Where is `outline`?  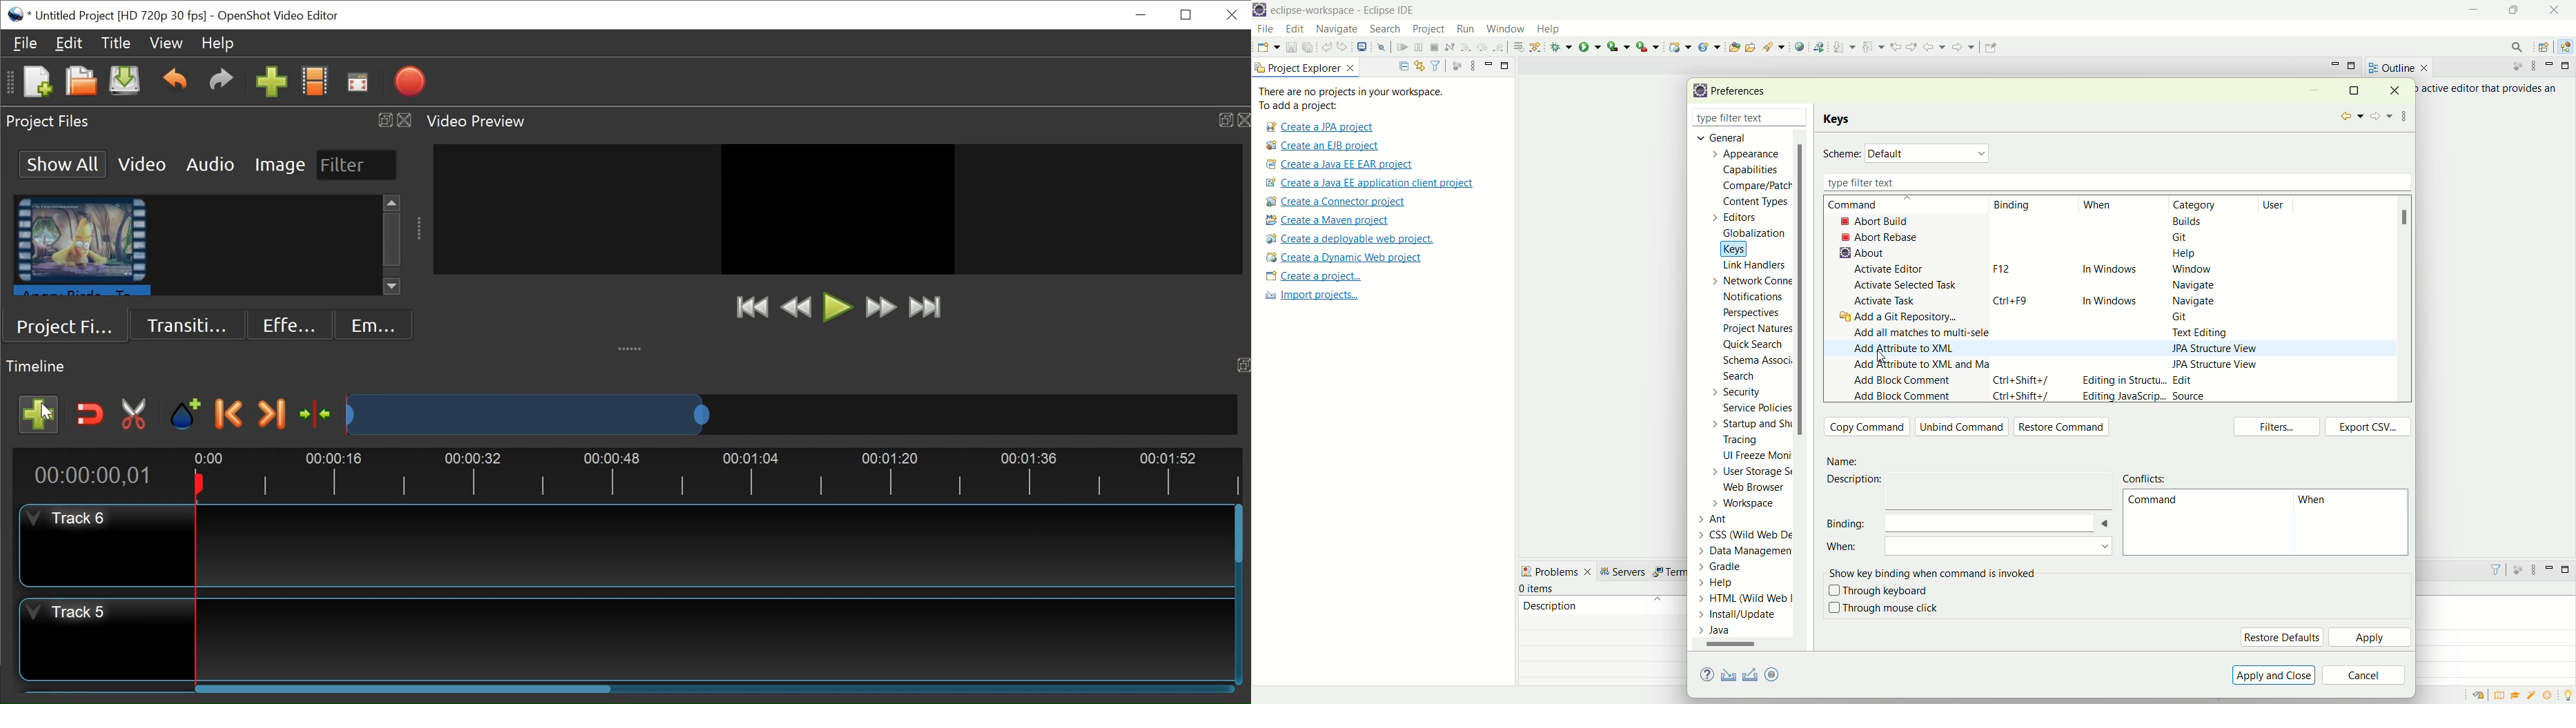 outline is located at coordinates (2398, 68).